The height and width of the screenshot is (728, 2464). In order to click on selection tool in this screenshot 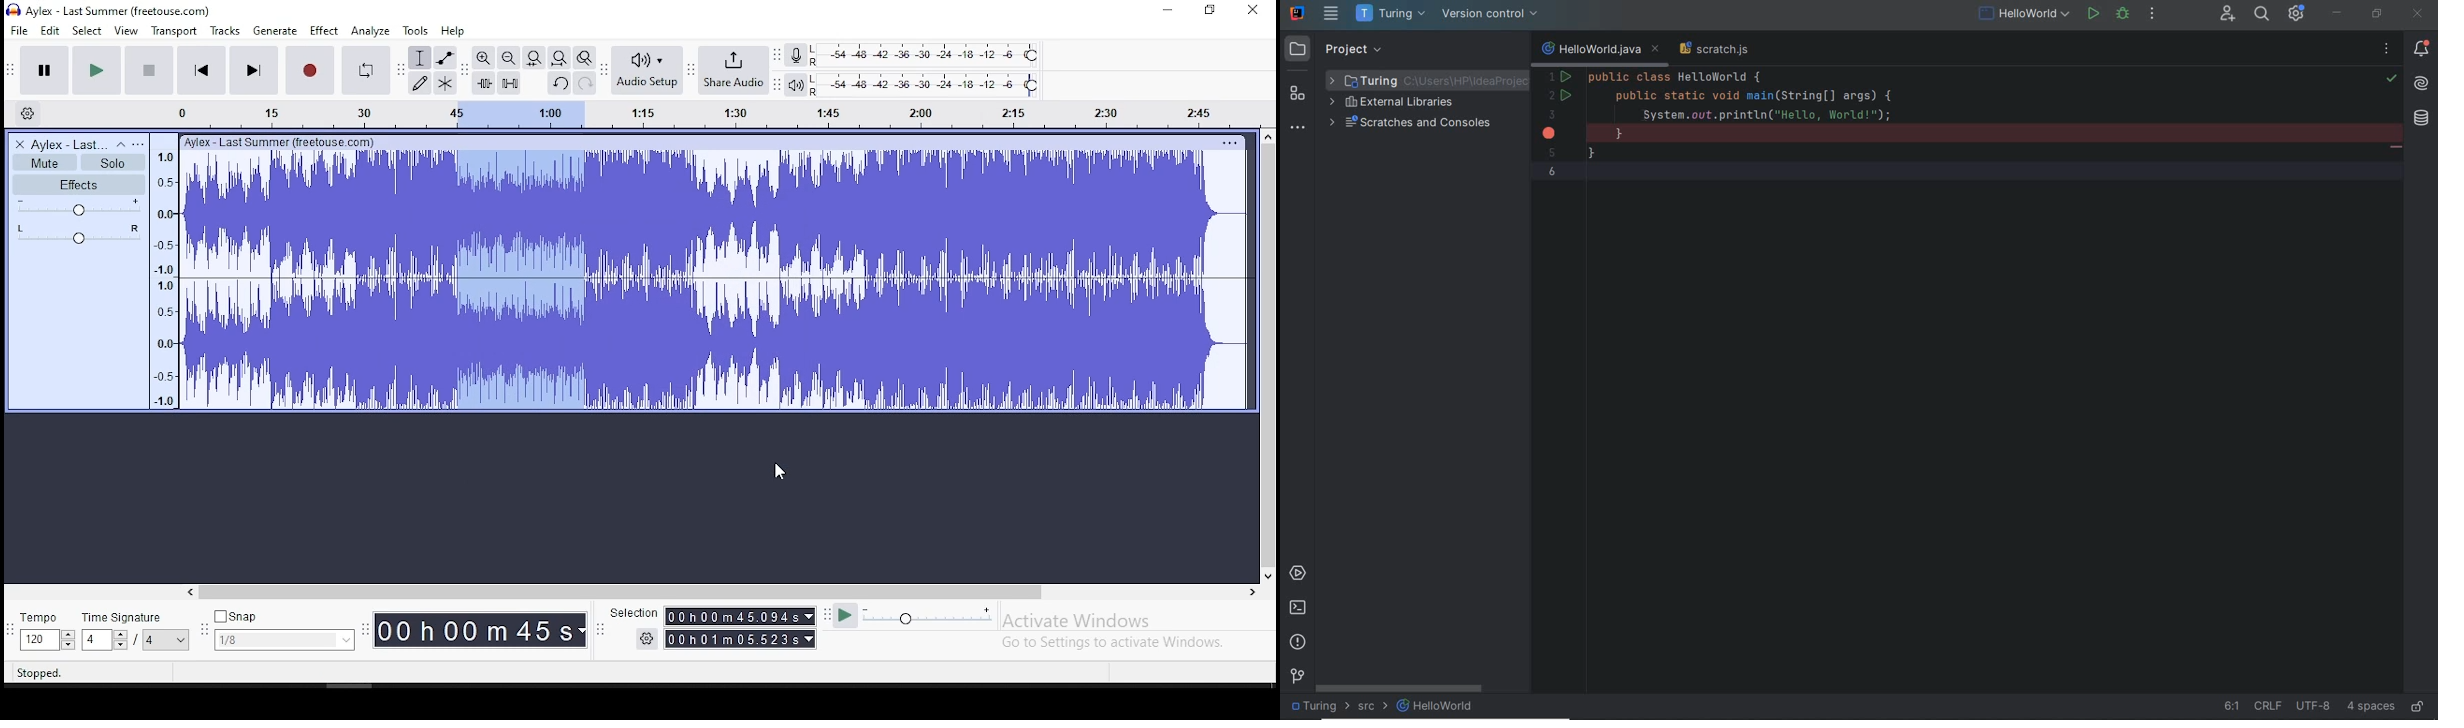, I will do `click(420, 57)`.